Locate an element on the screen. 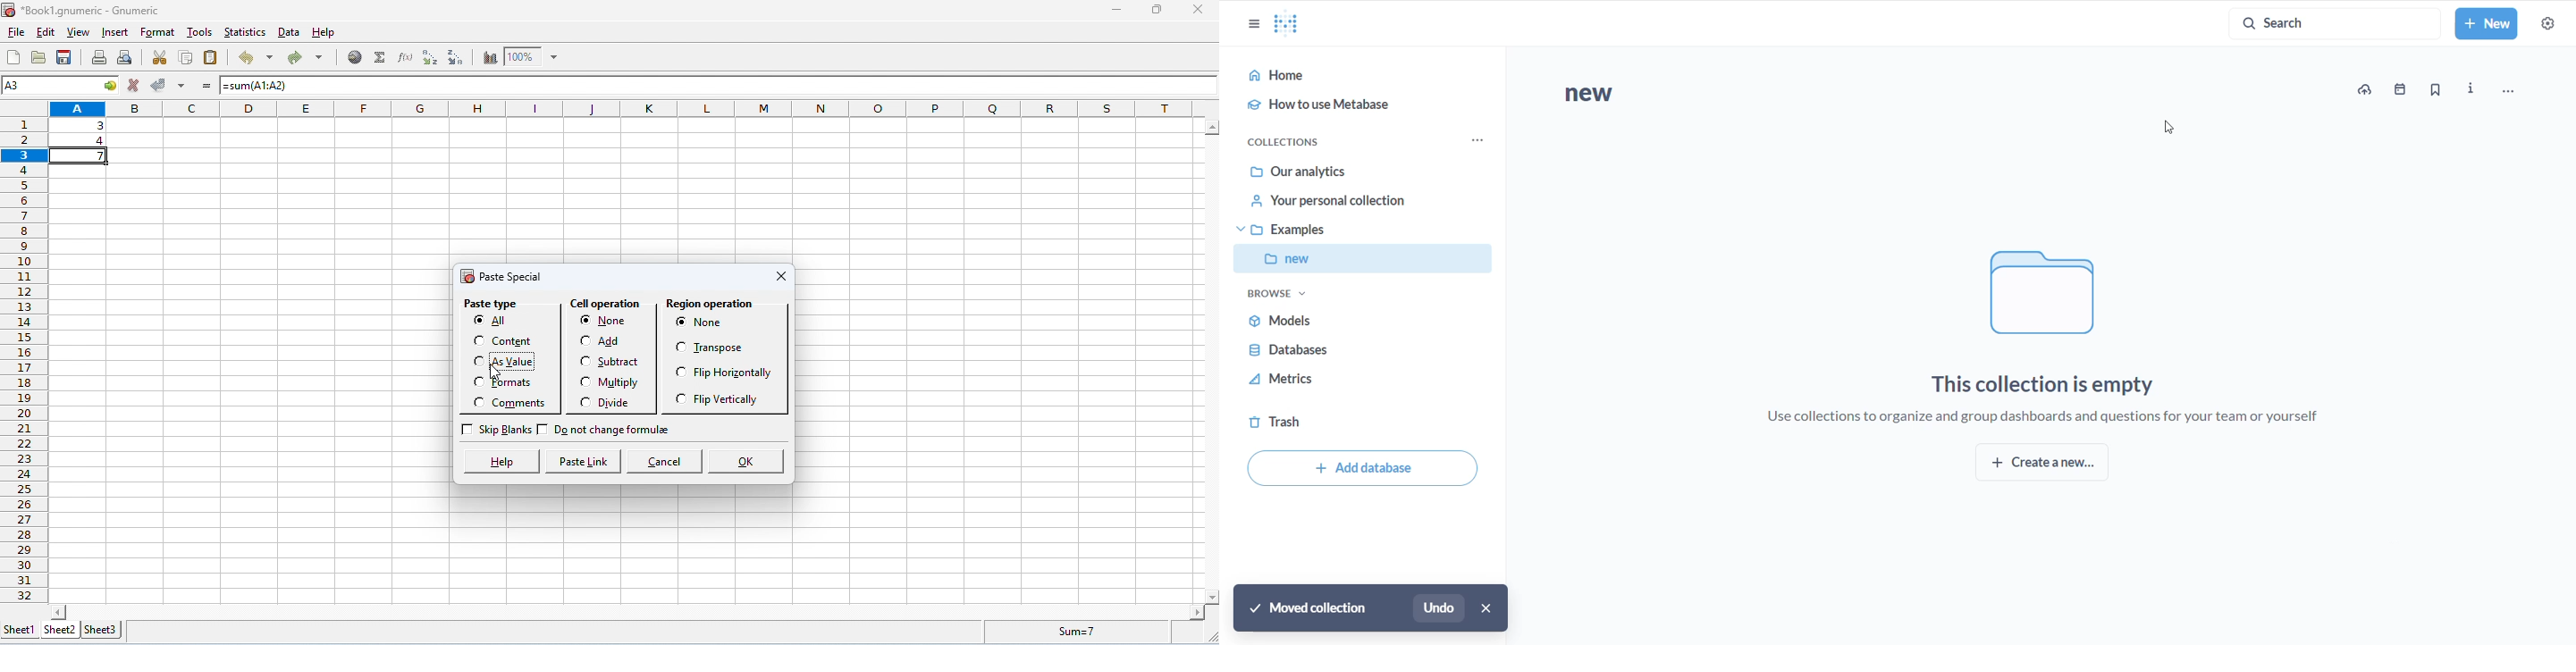 The image size is (2576, 672). skip banks is located at coordinates (505, 431).